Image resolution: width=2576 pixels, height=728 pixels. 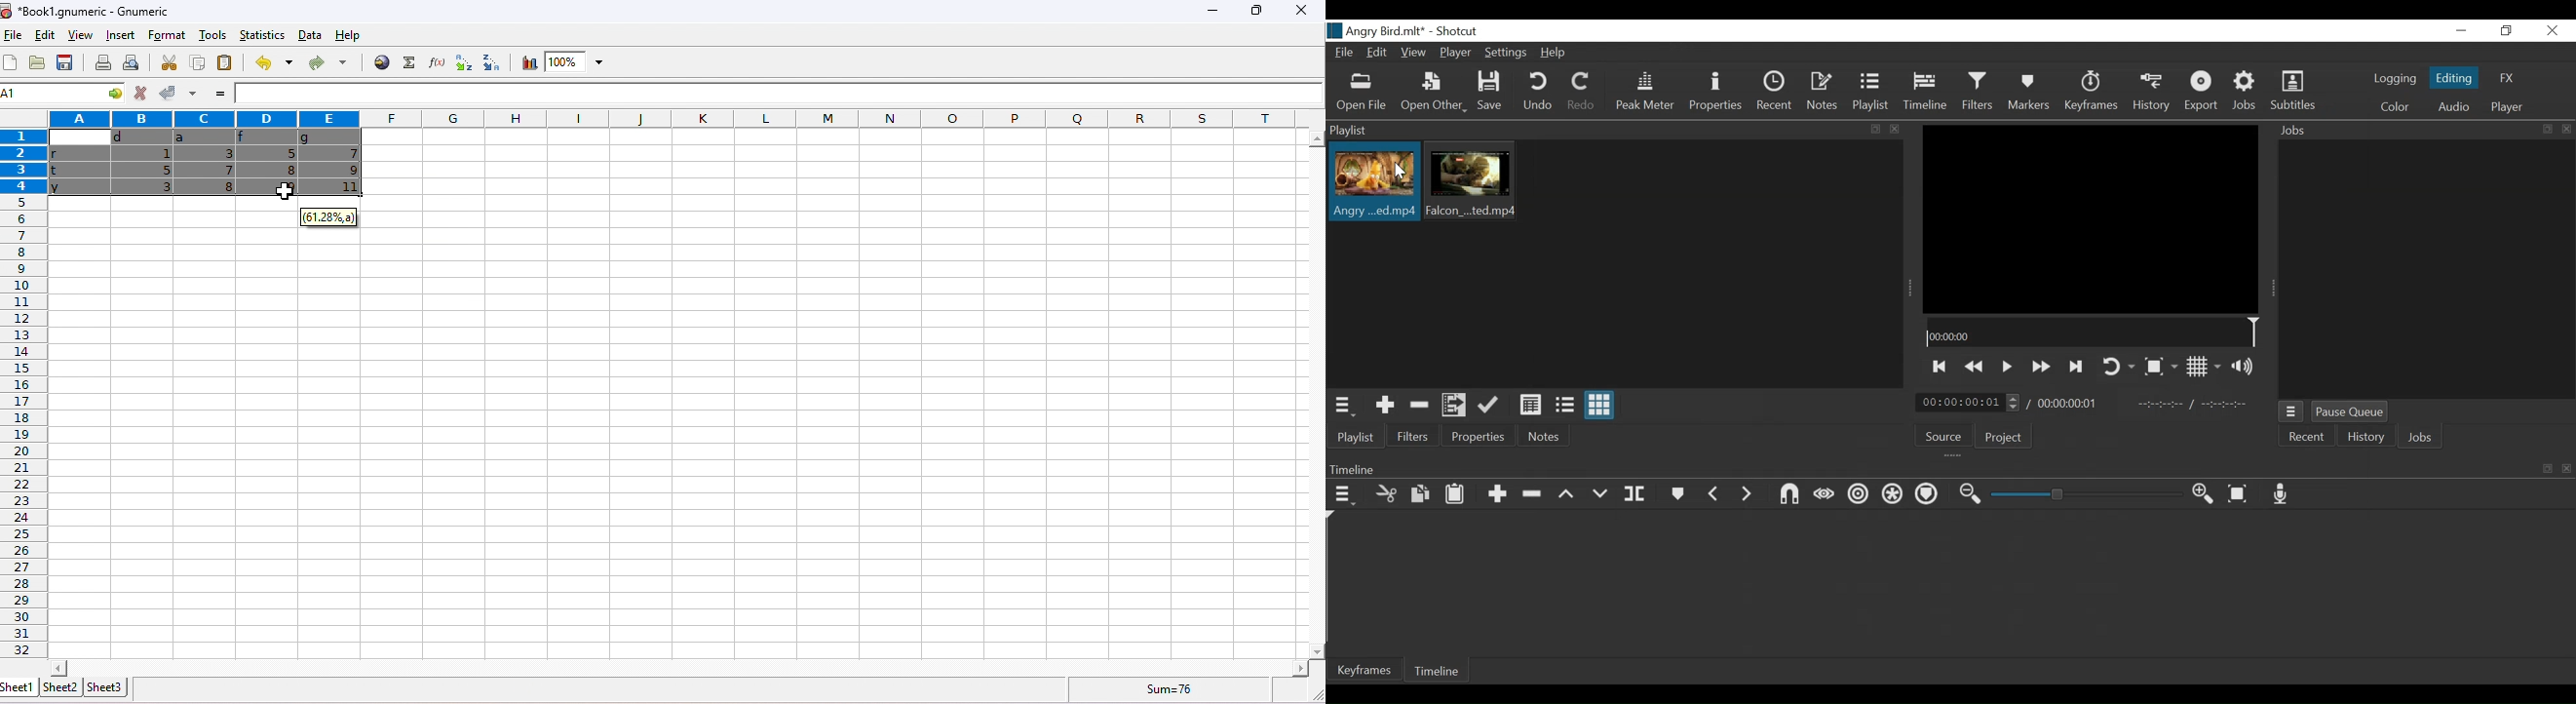 I want to click on copy, so click(x=196, y=62).